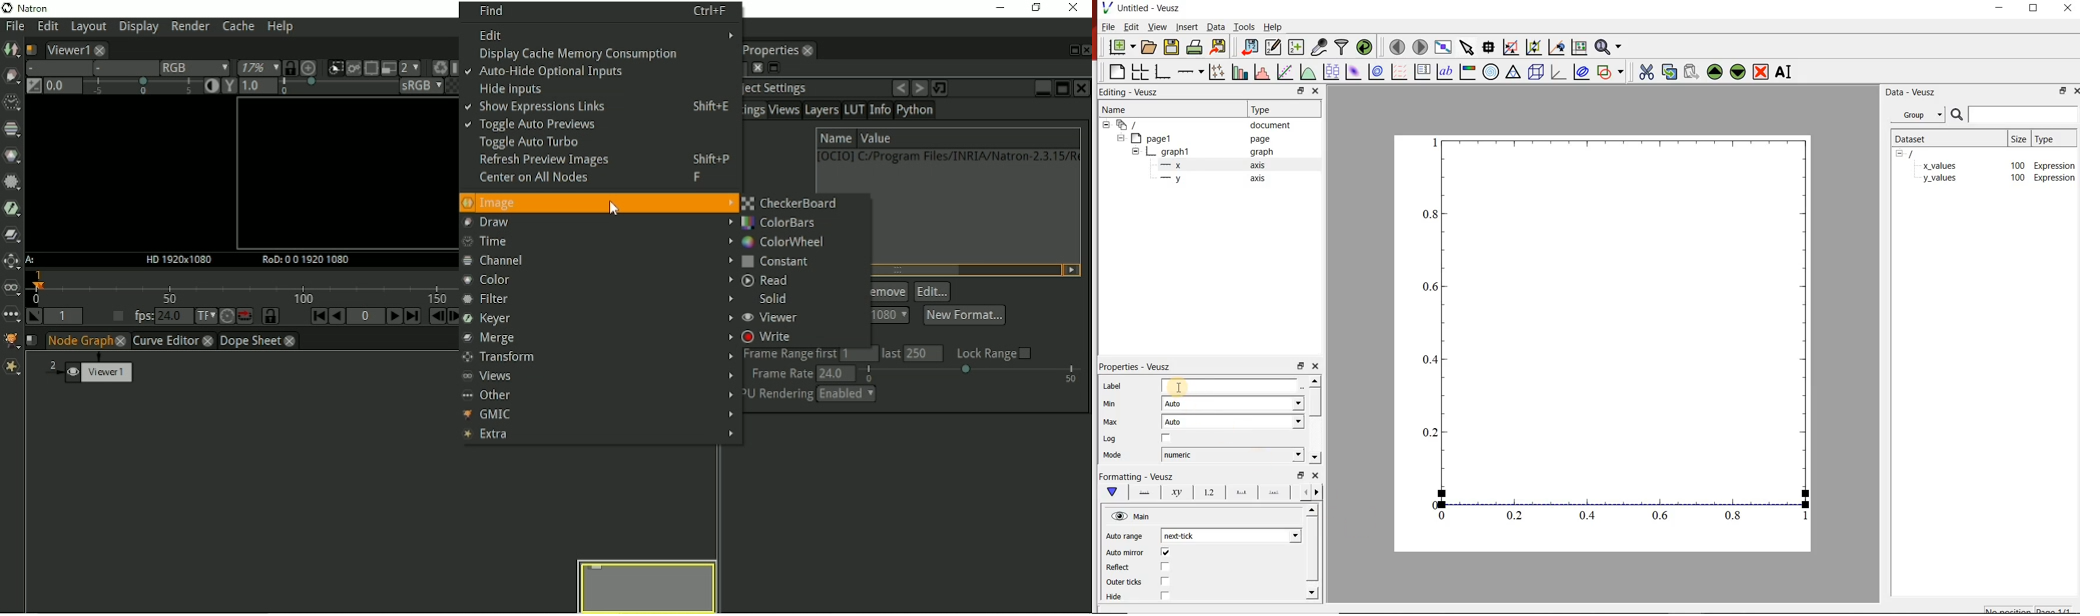  I want to click on checkbox, so click(1166, 595).